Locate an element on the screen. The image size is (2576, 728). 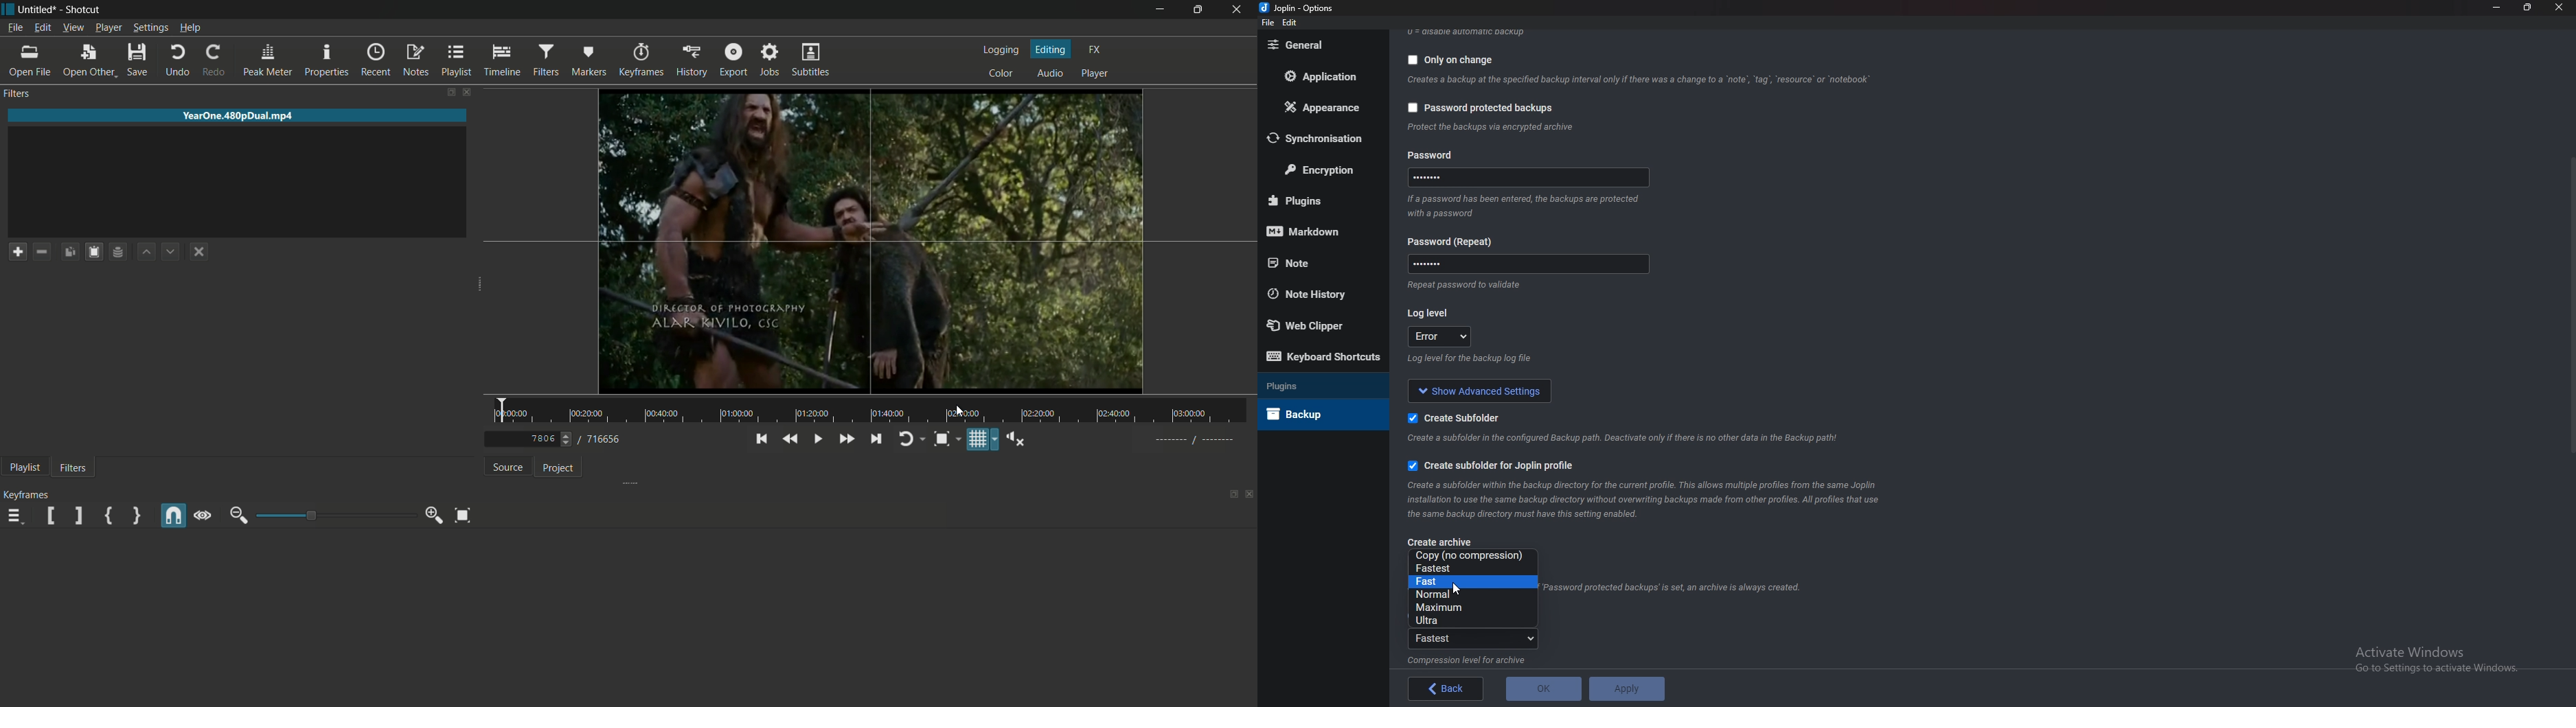
Application is located at coordinates (1327, 76).